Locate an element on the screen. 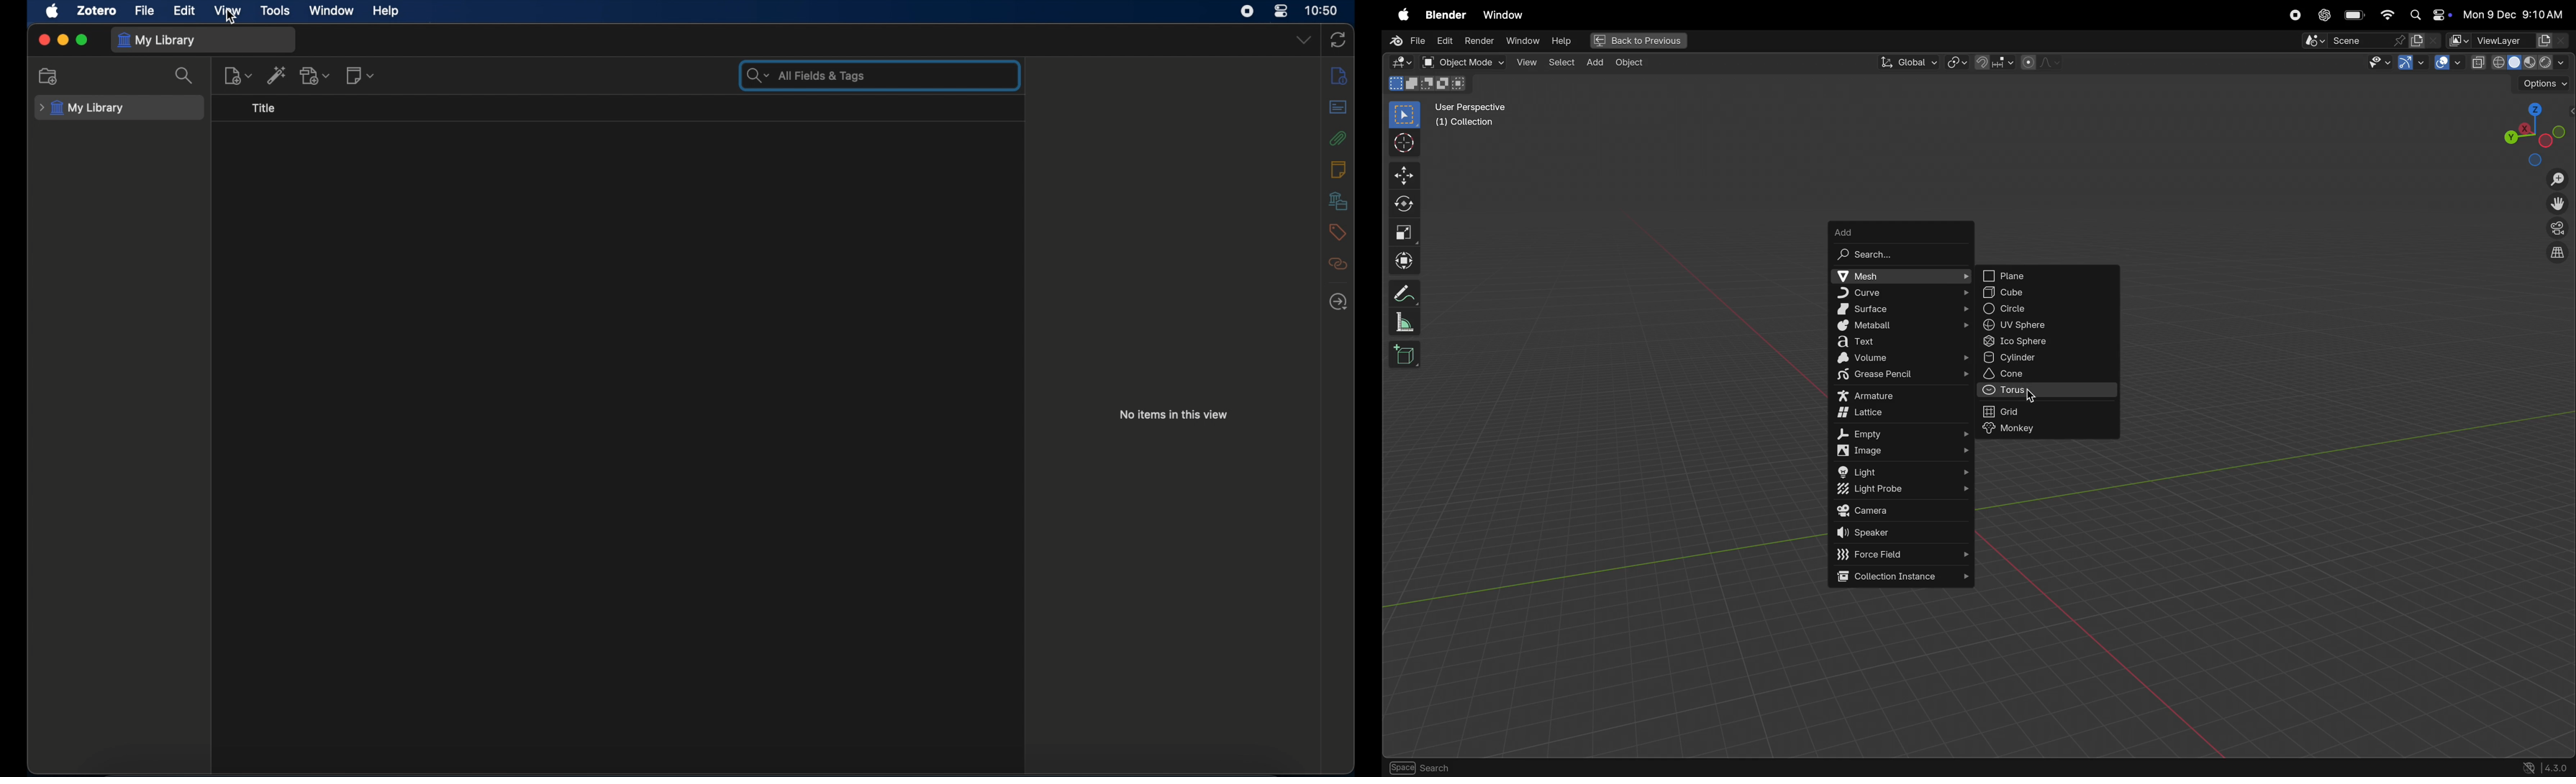  zoom in zoom out is located at coordinates (2561, 179).